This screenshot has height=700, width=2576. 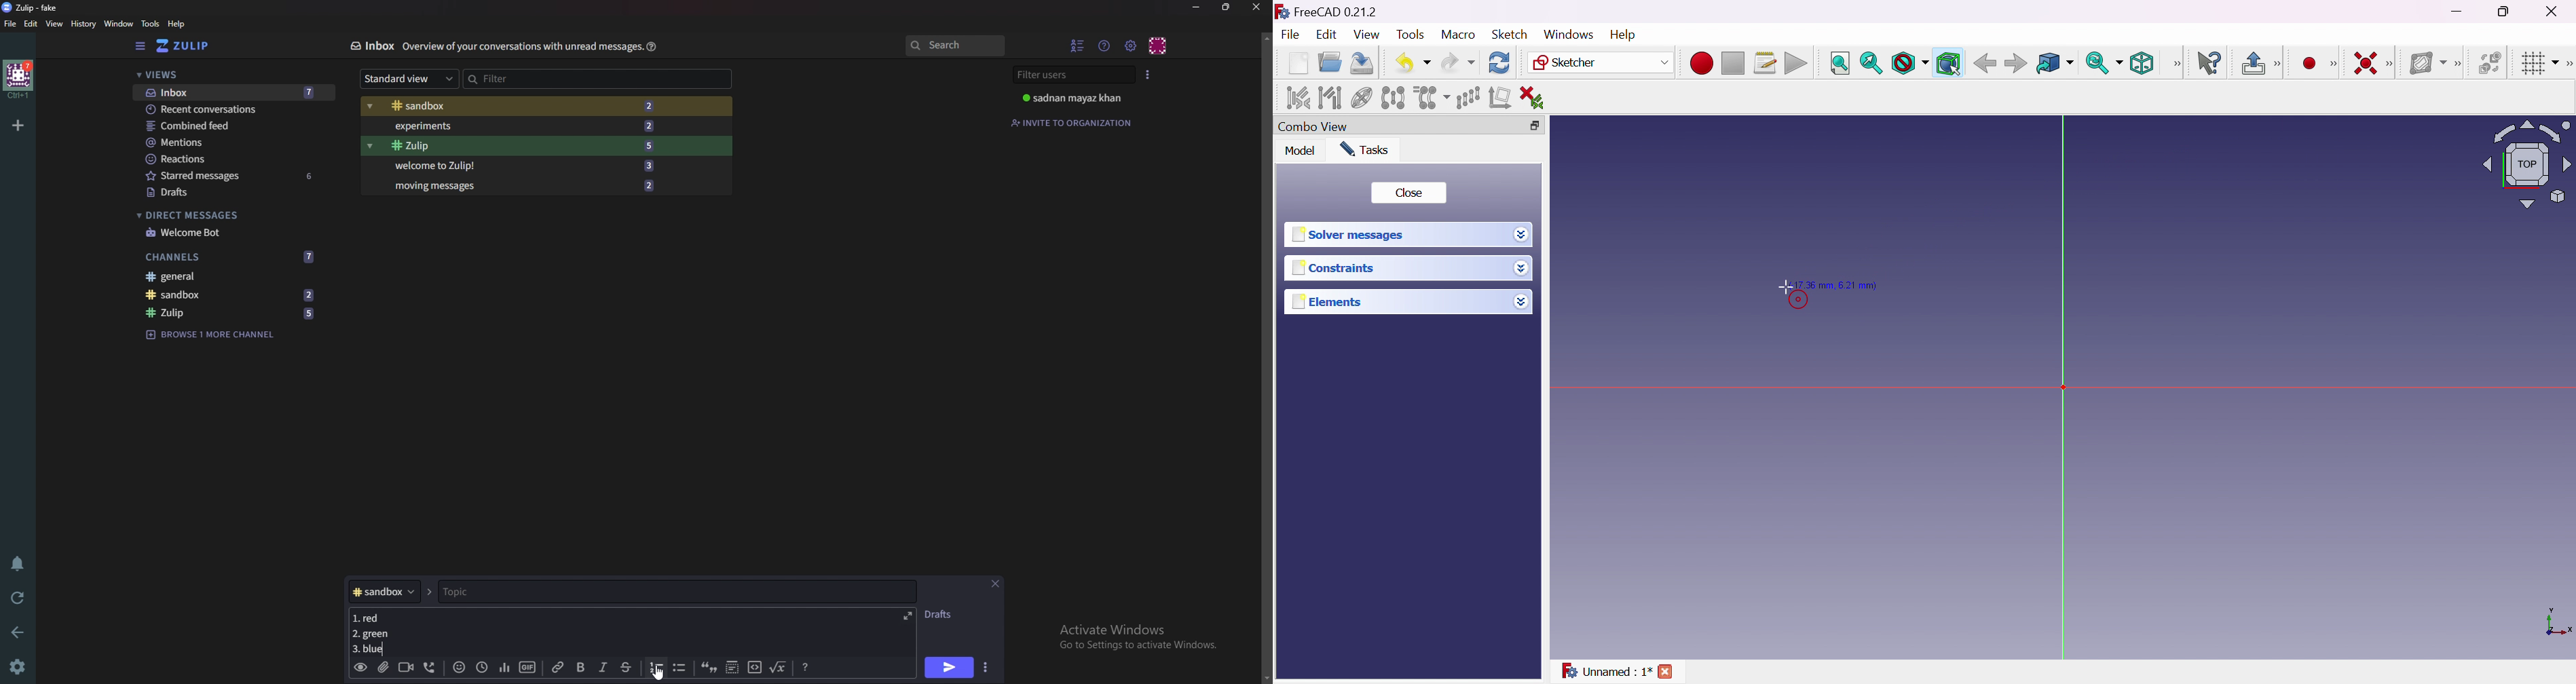 What do you see at coordinates (140, 46) in the screenshot?
I see `Hide sidebar` at bounding box center [140, 46].